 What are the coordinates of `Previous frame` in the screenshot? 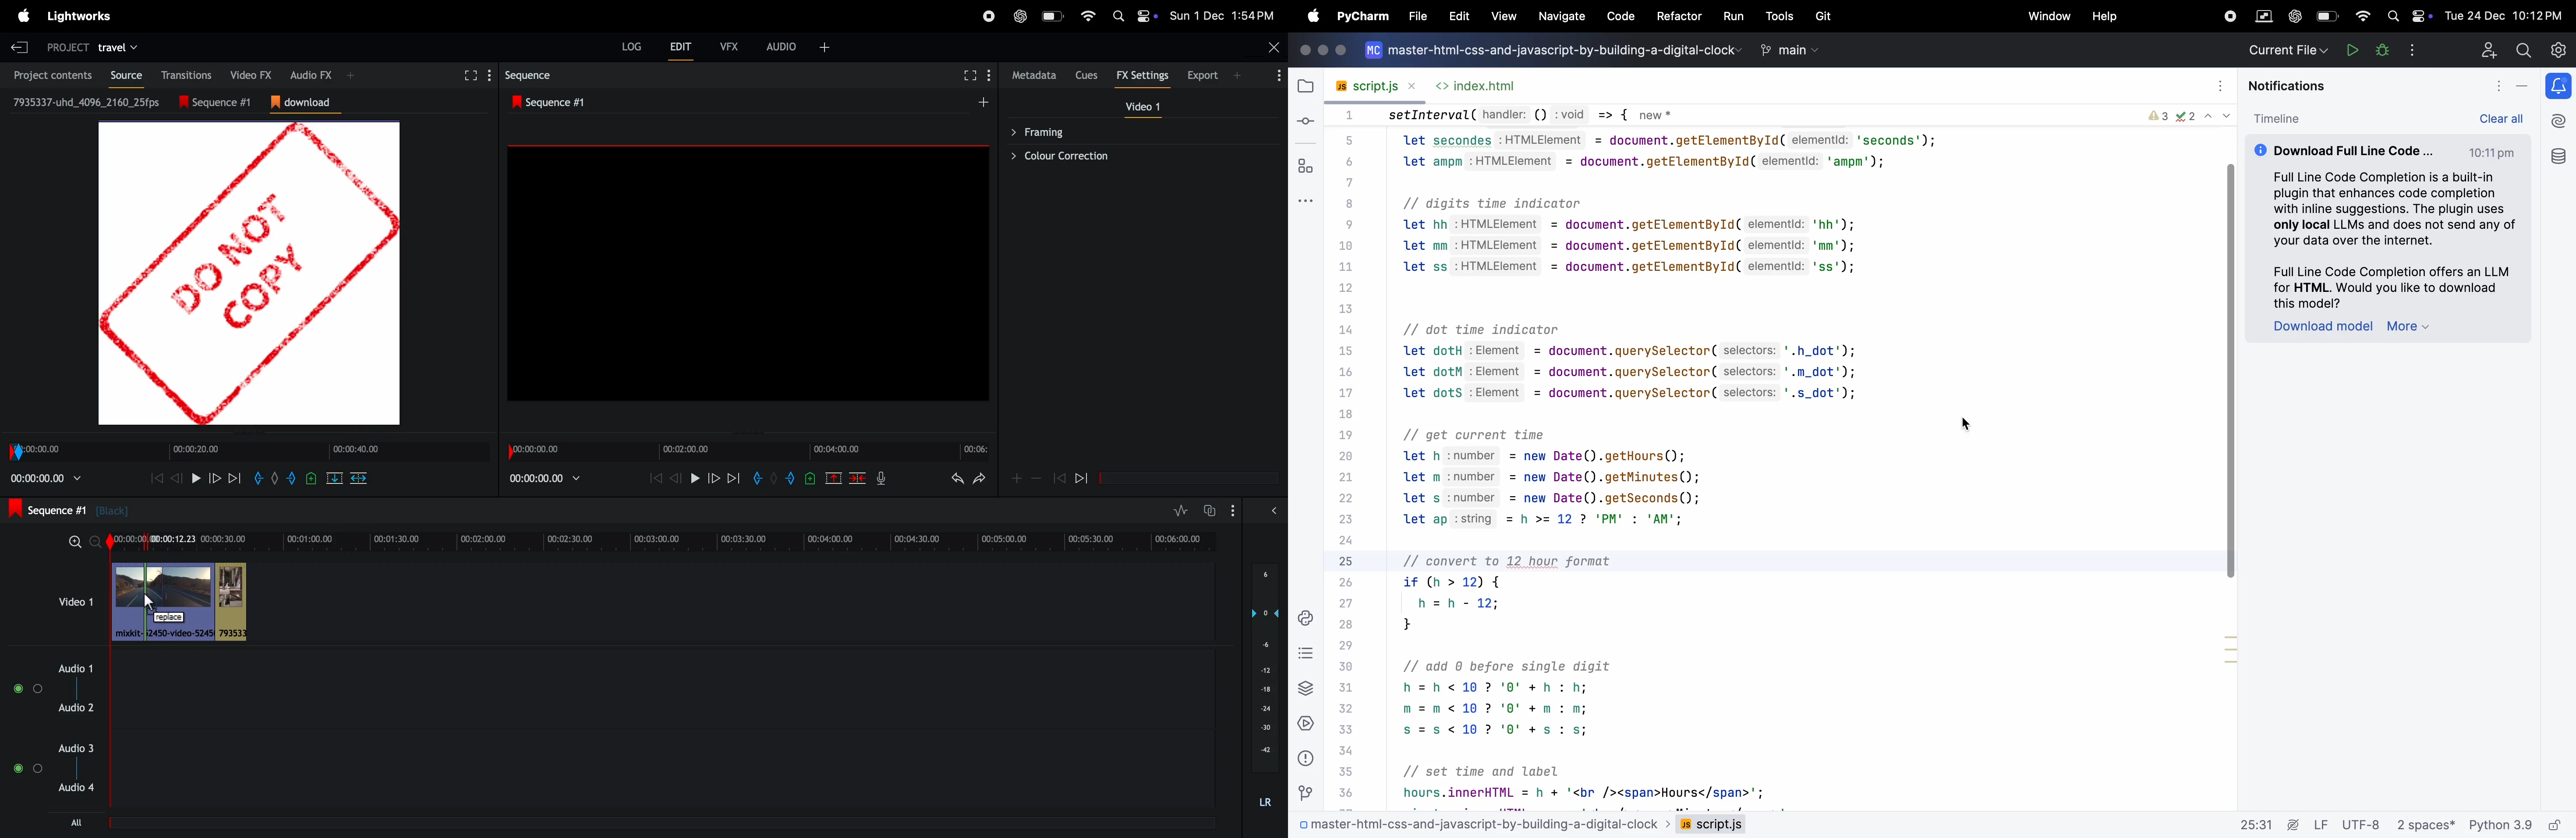 It's located at (157, 478).